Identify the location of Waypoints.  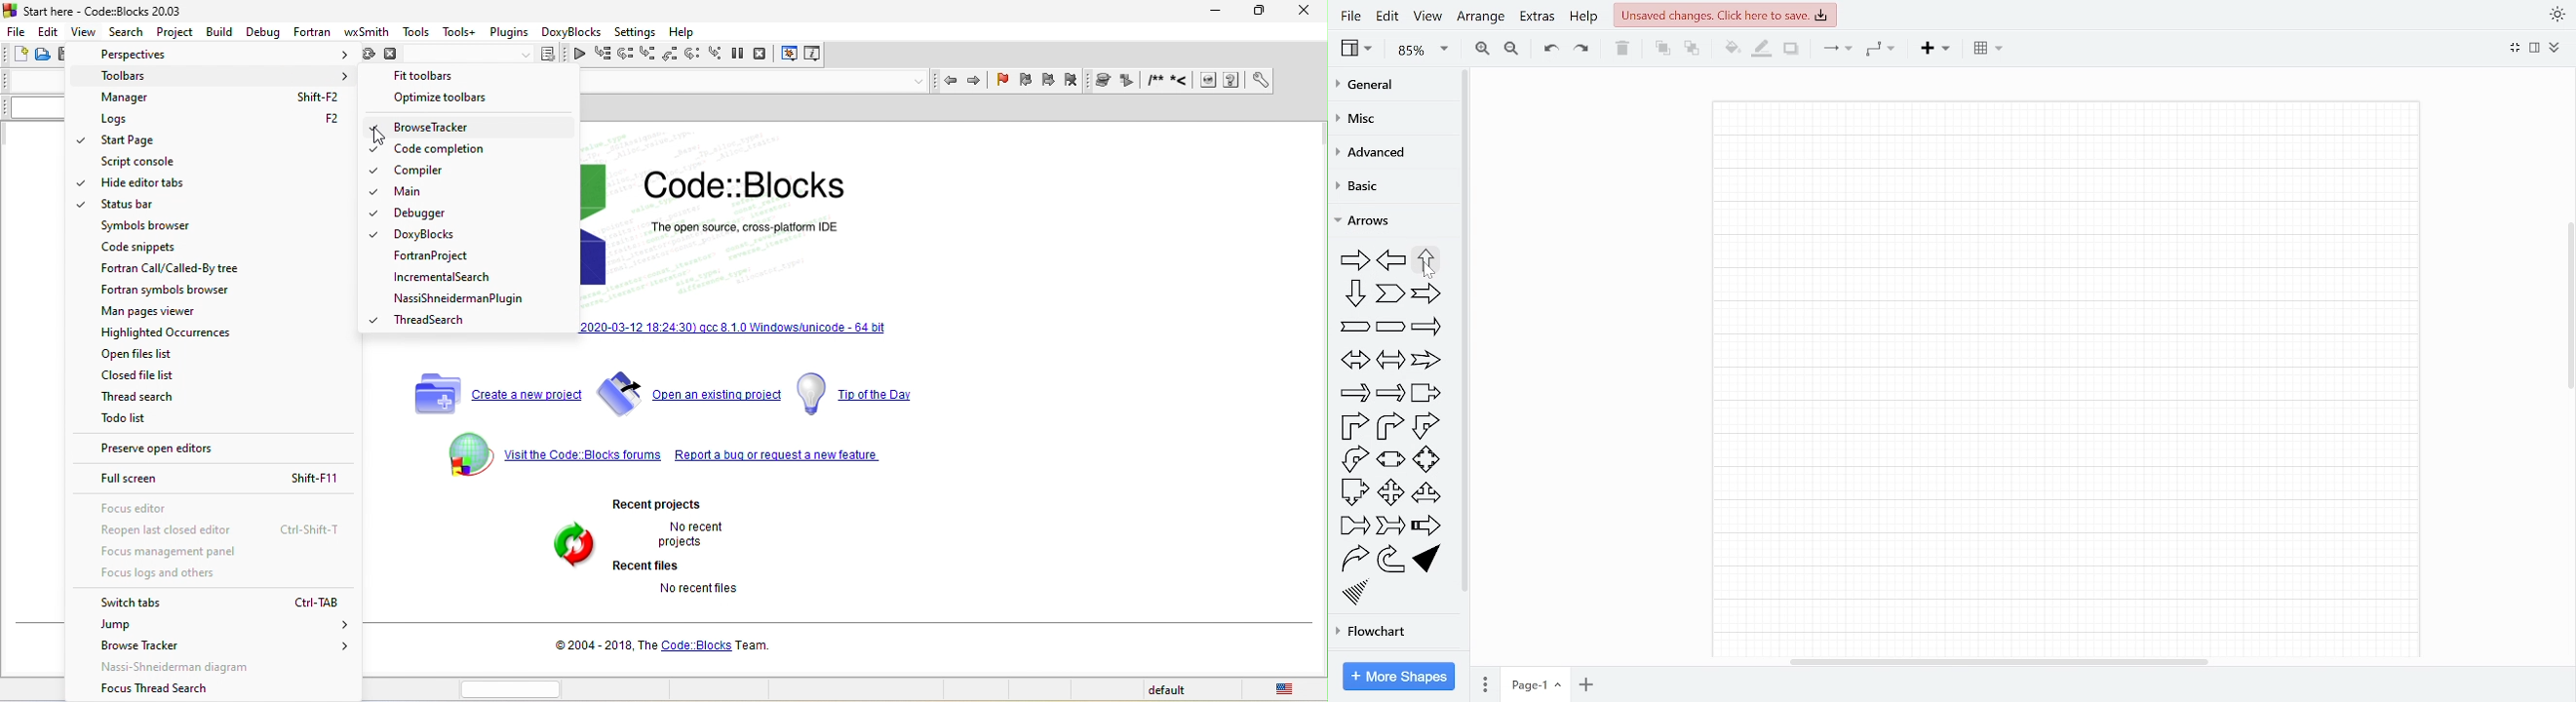
(1883, 49).